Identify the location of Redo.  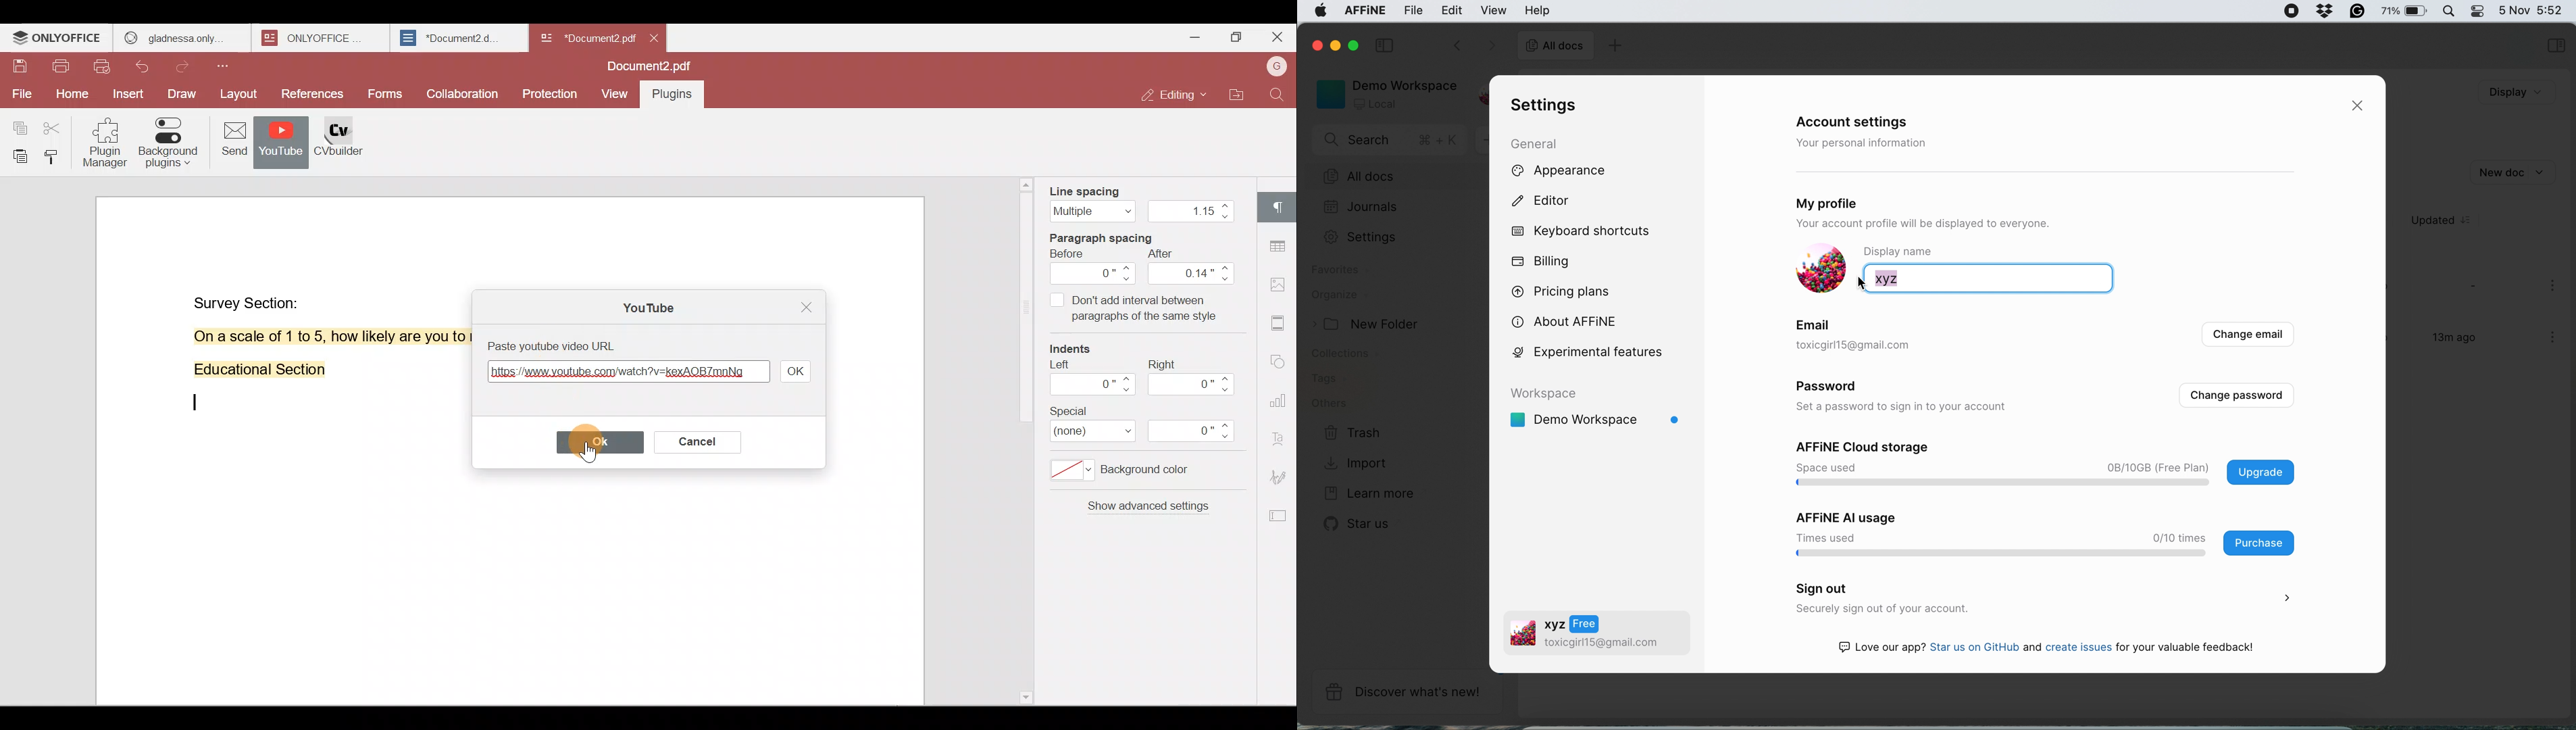
(186, 67).